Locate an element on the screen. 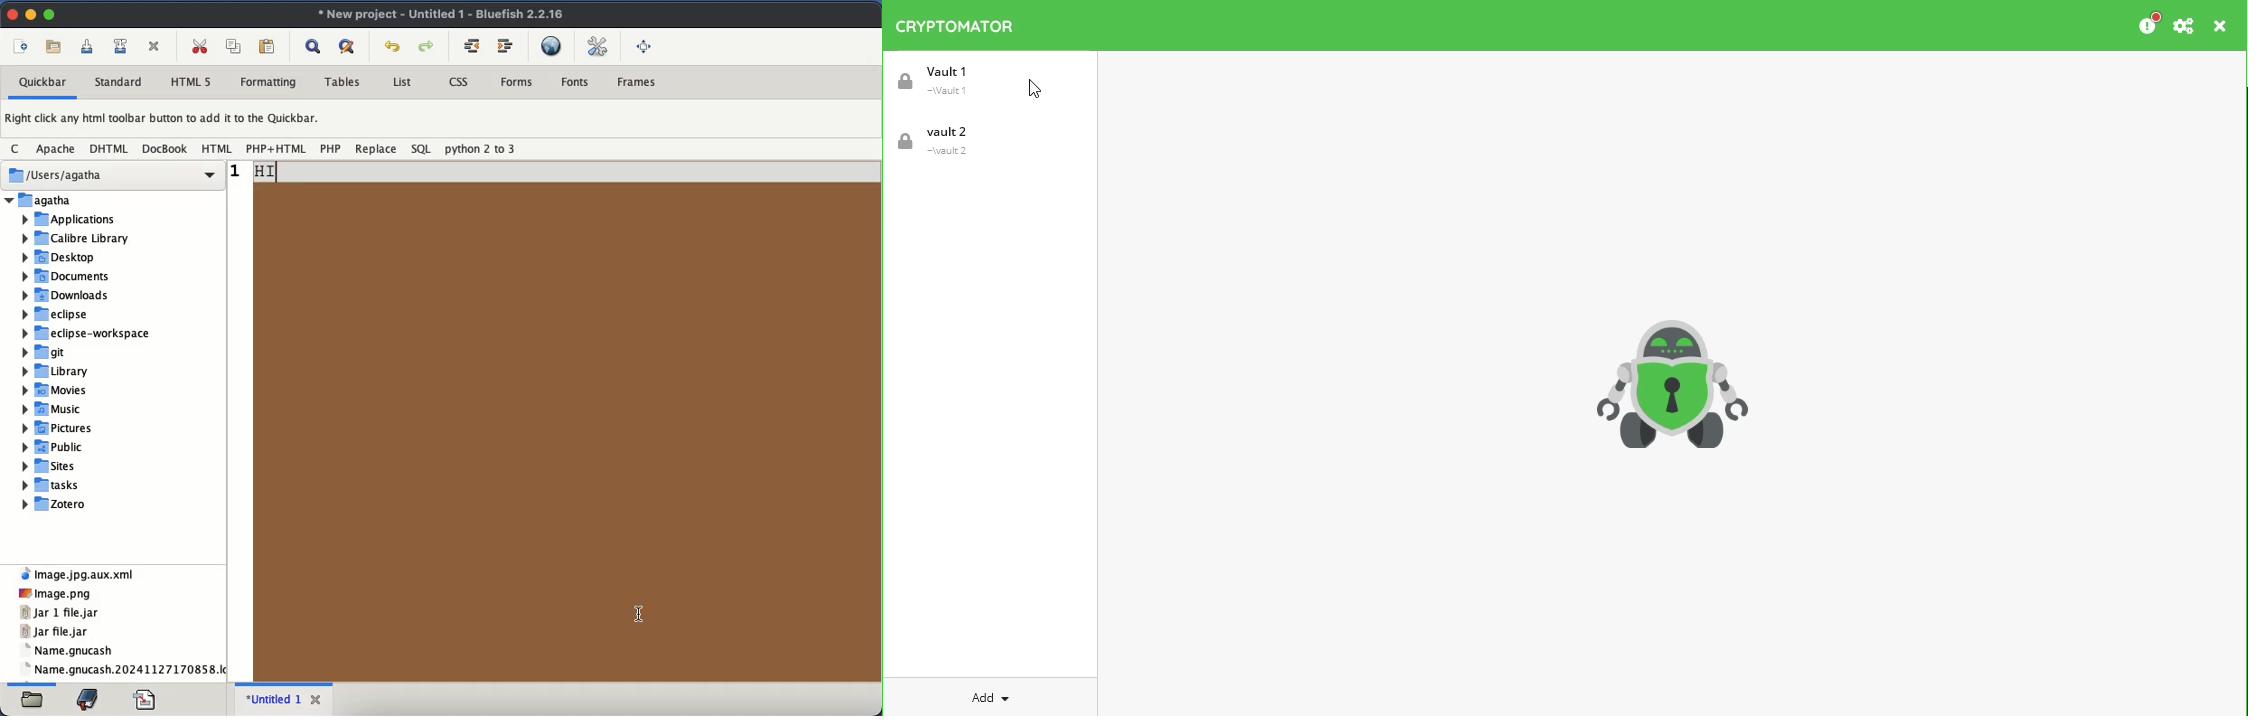 Image resolution: width=2268 pixels, height=728 pixels. jar 1 file is located at coordinates (61, 612).